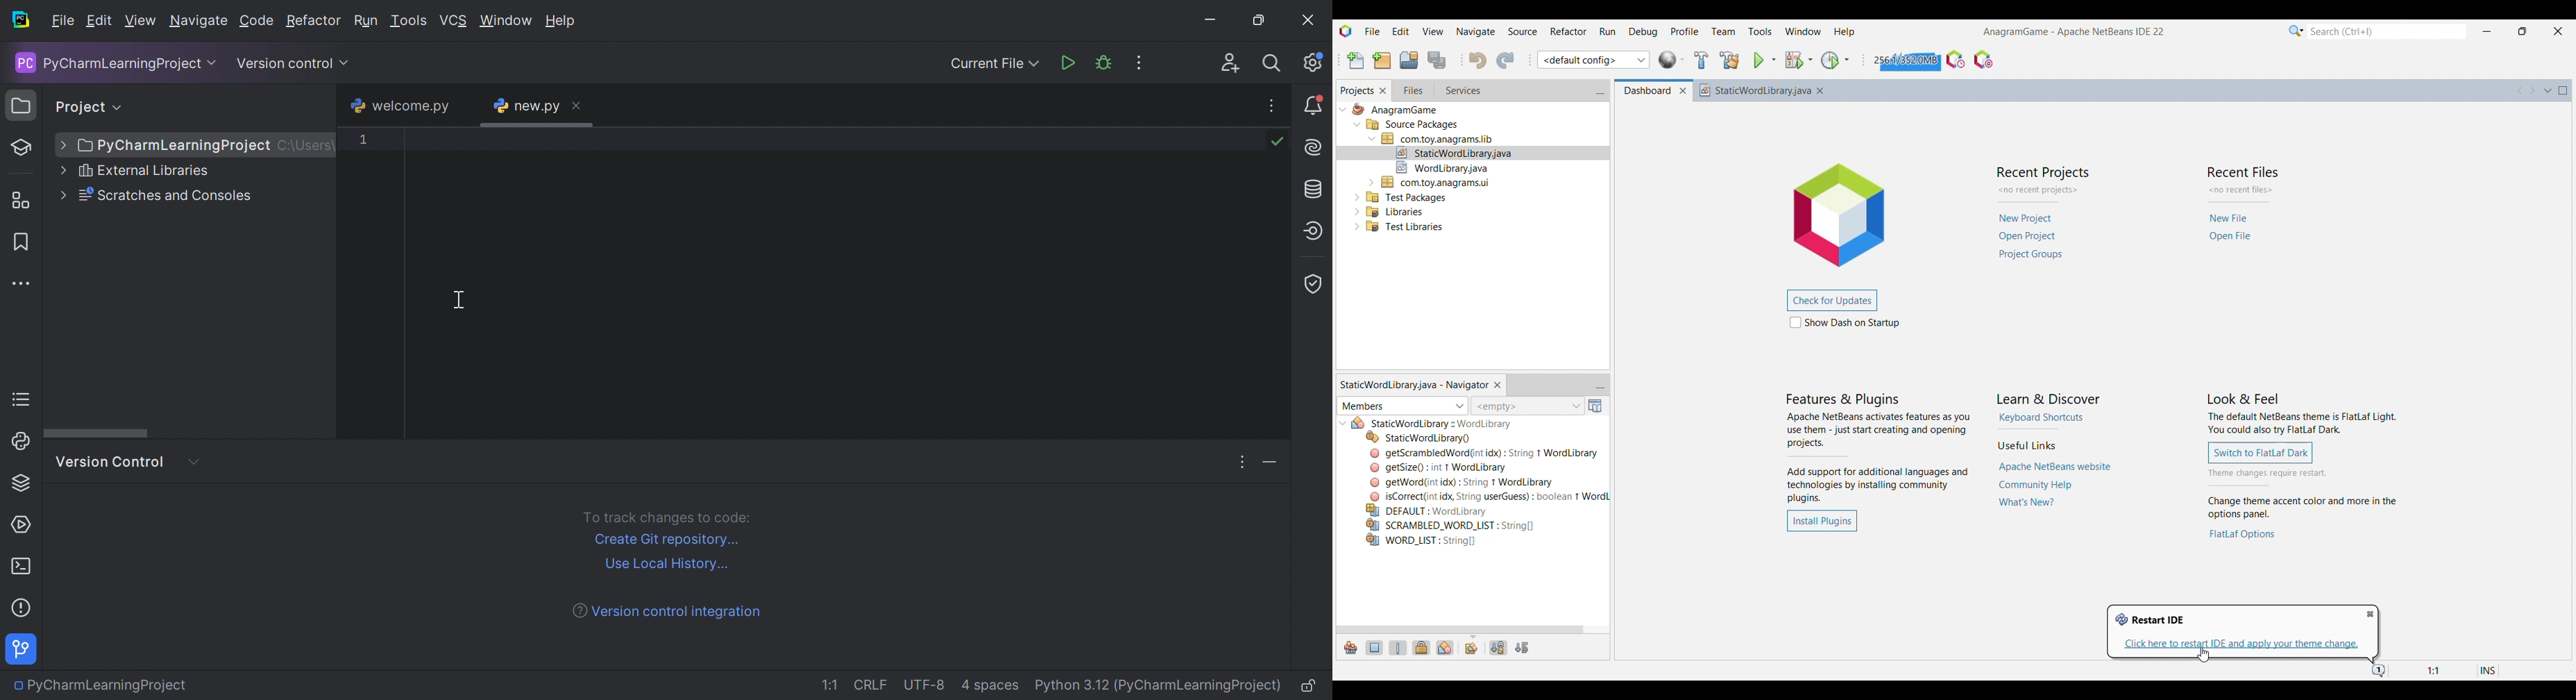 The image size is (2576, 700). I want to click on , so click(1487, 496).